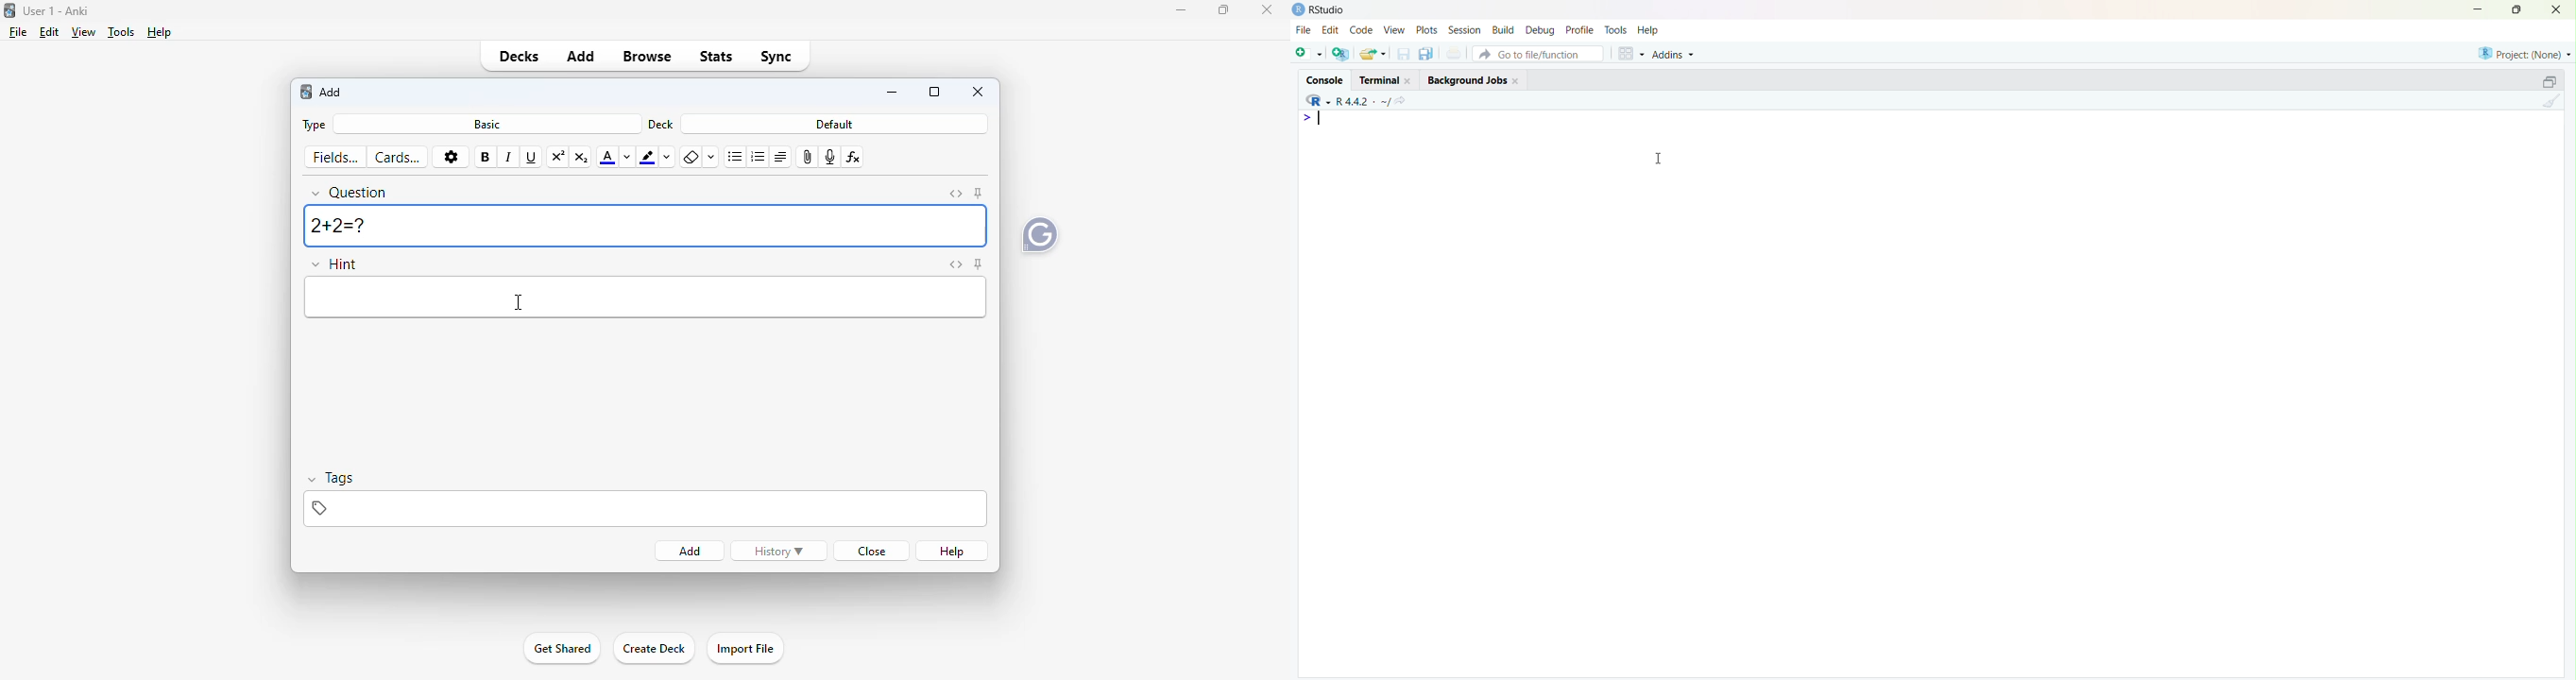 This screenshot has height=700, width=2576. I want to click on superscript, so click(557, 158).